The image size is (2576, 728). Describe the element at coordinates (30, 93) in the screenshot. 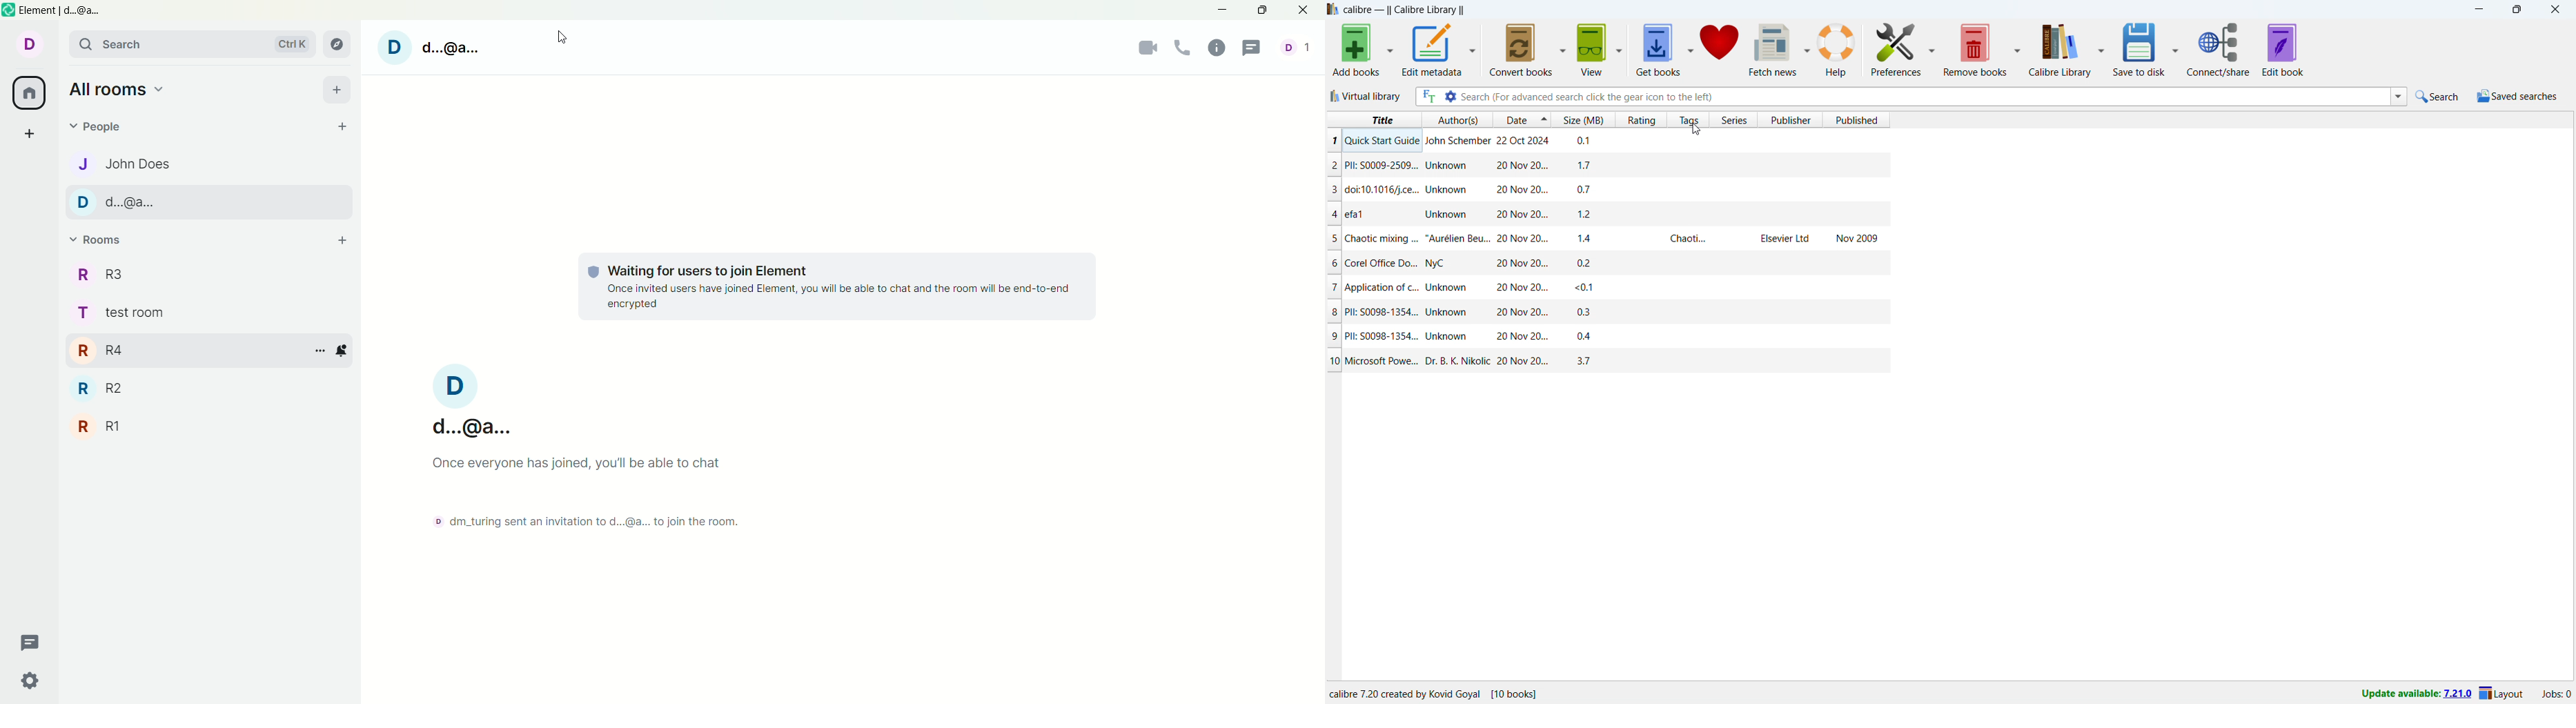

I see `all rooms` at that location.